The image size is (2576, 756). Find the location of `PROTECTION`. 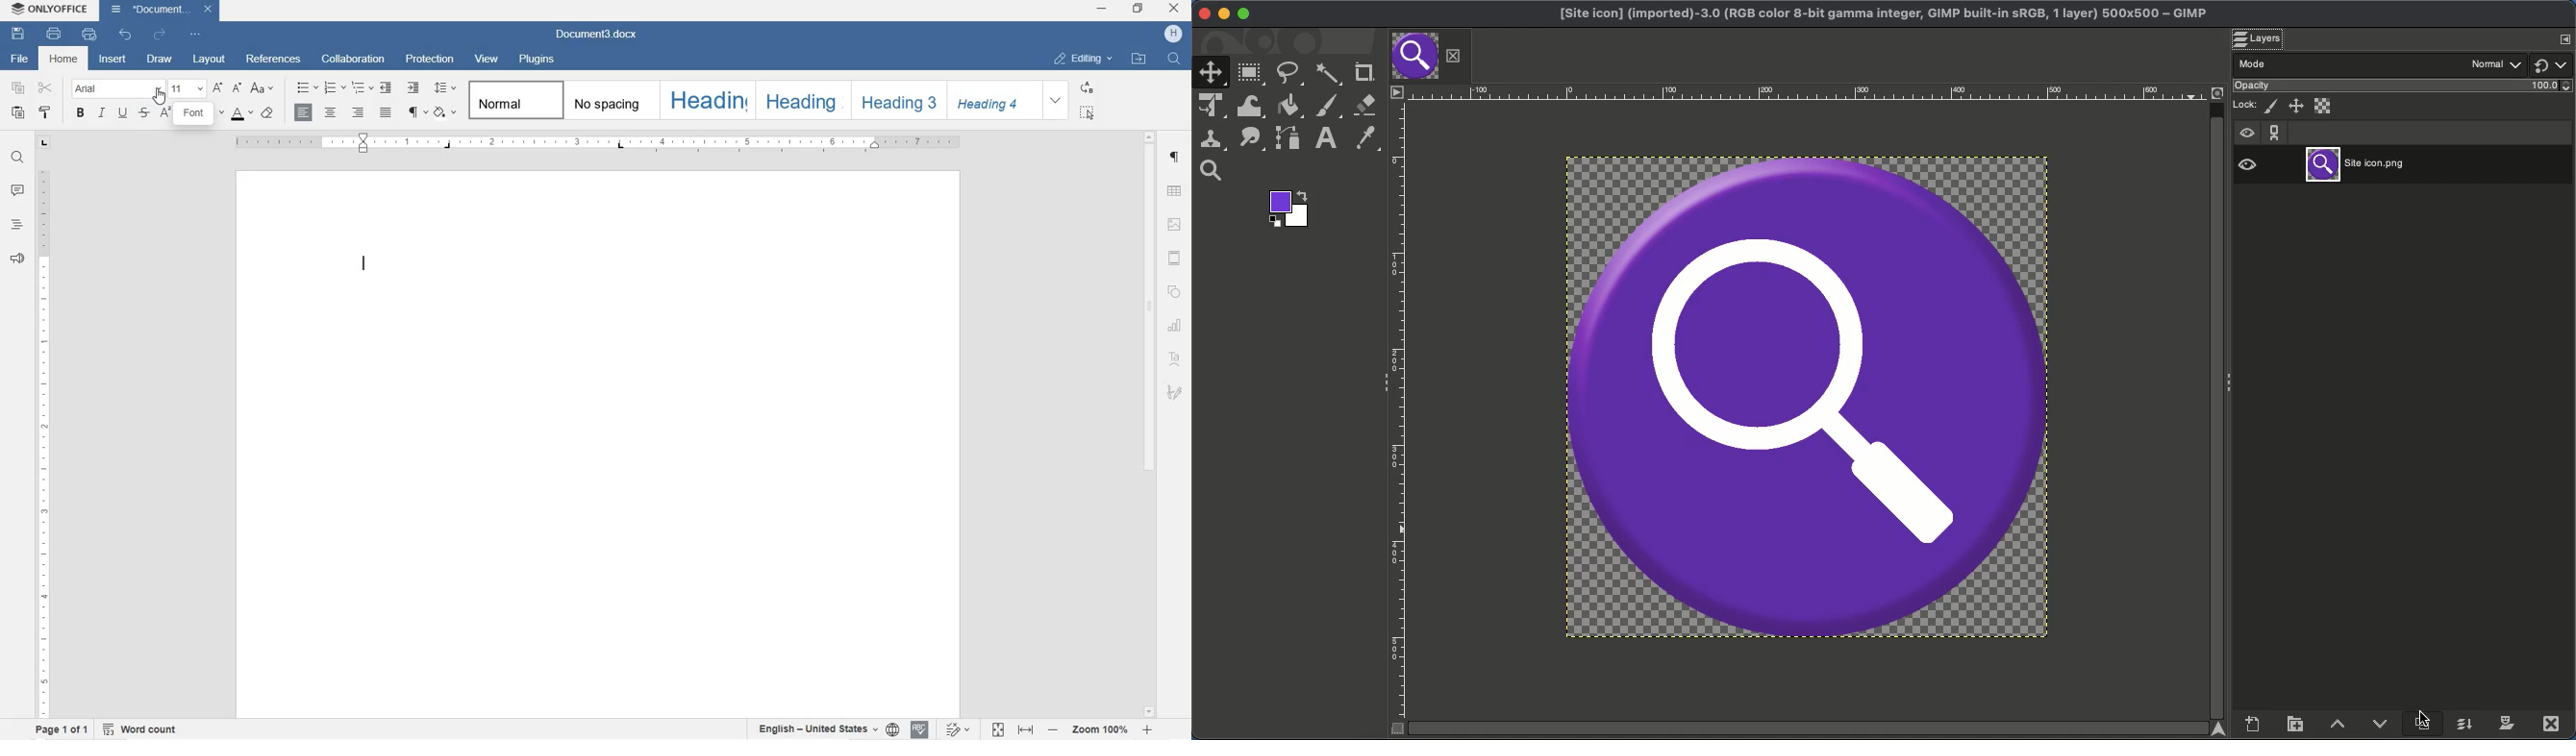

PROTECTION is located at coordinates (432, 57).